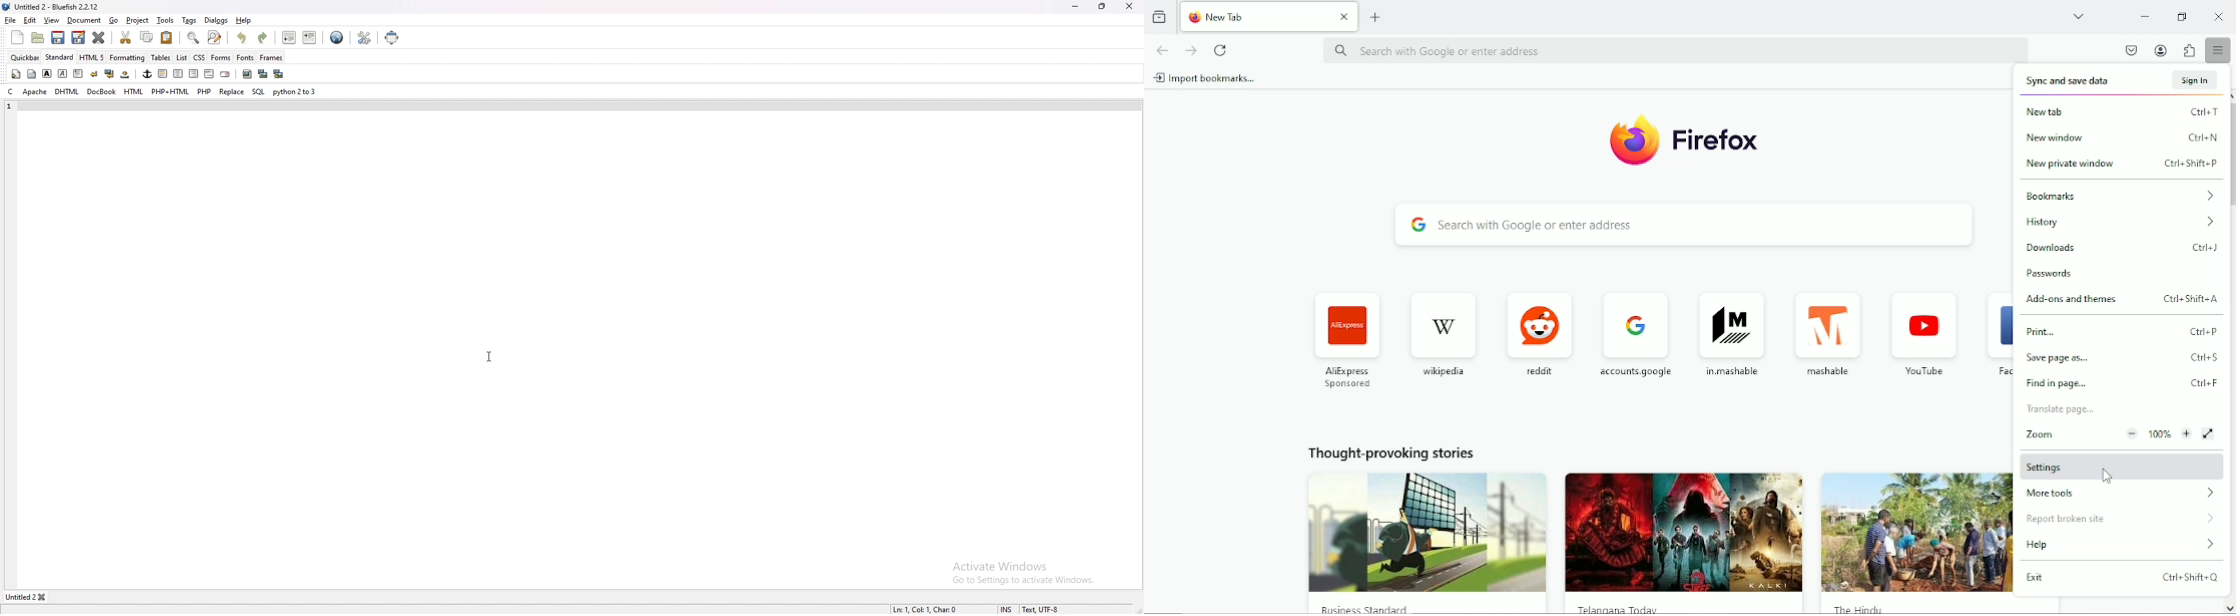 The width and height of the screenshot is (2240, 616). I want to click on email, so click(225, 75).